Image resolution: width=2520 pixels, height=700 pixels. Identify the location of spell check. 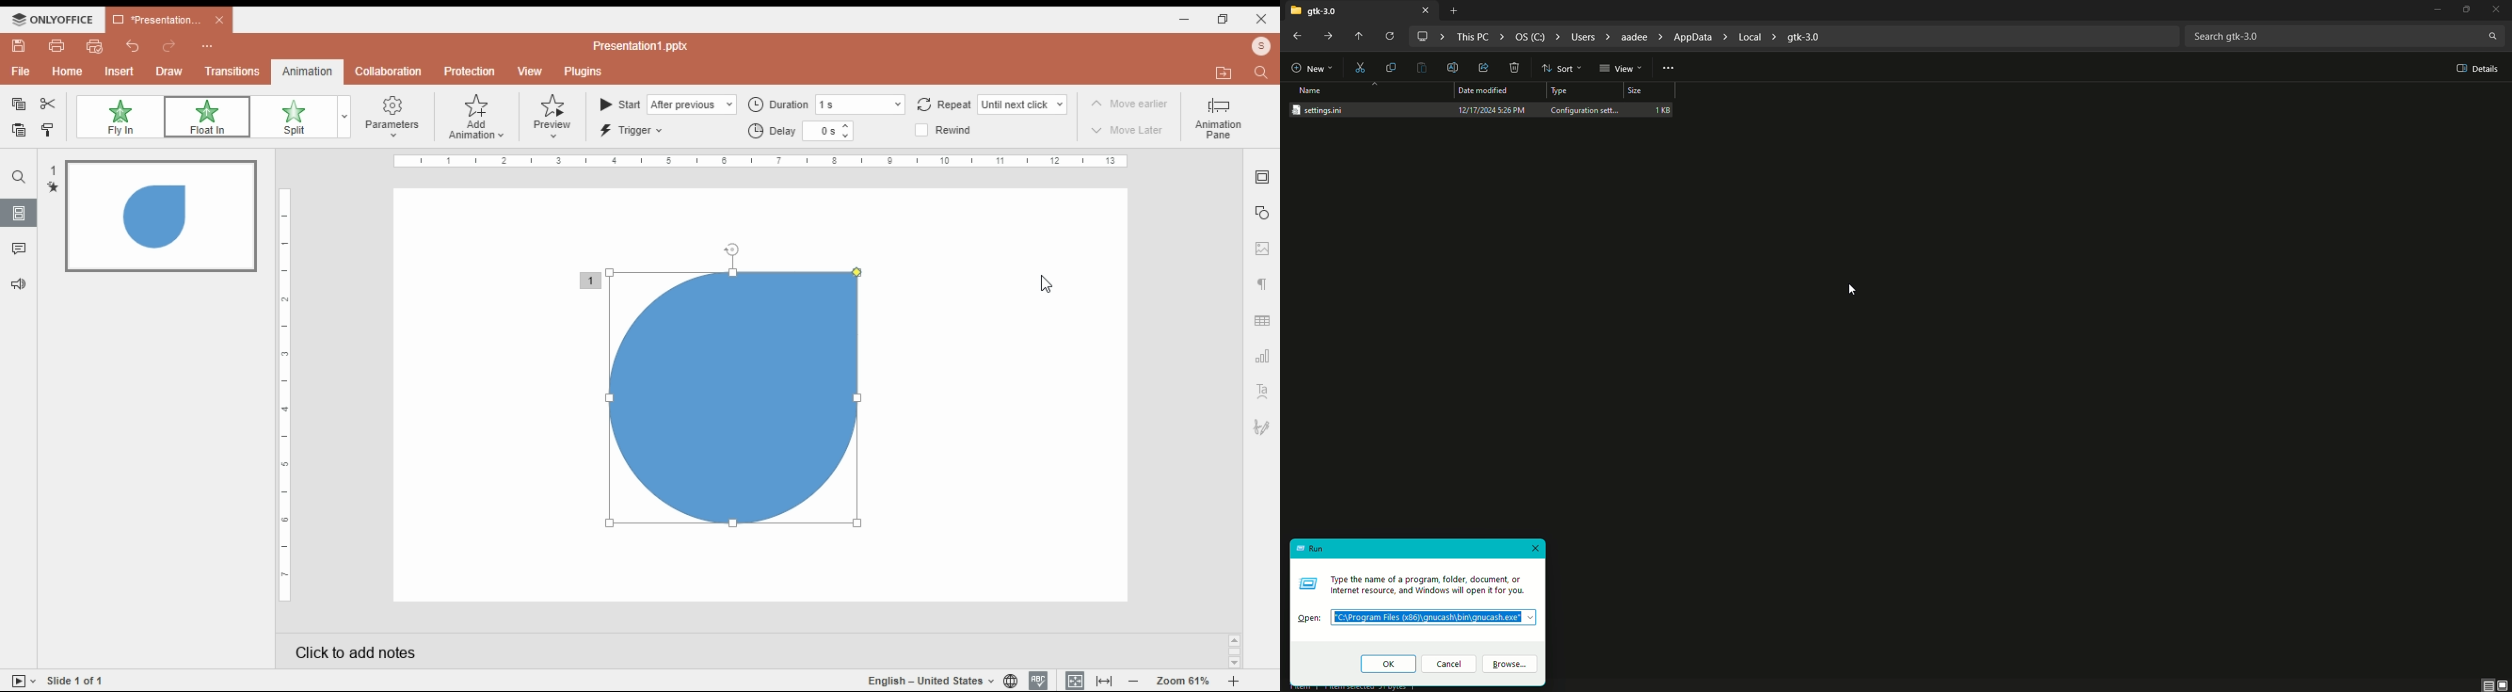
(1038, 681).